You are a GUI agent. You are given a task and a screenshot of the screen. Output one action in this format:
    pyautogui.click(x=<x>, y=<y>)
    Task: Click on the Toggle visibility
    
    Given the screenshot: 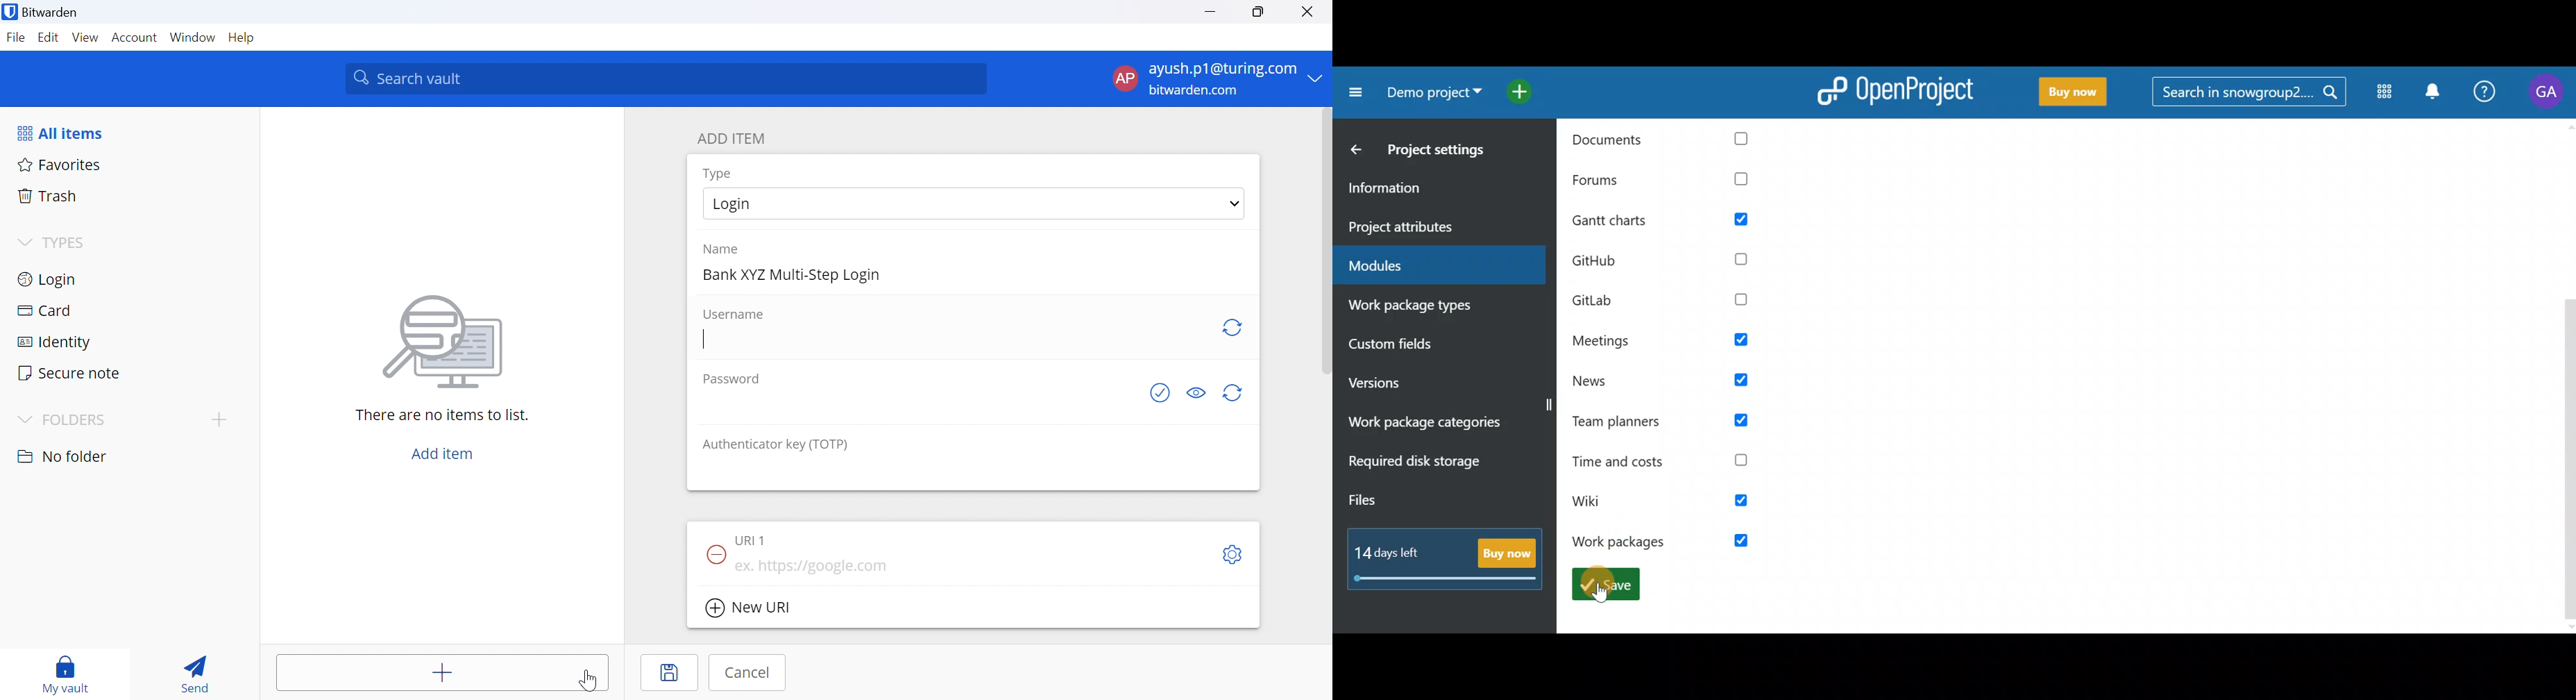 What is the action you would take?
    pyautogui.click(x=1196, y=393)
    